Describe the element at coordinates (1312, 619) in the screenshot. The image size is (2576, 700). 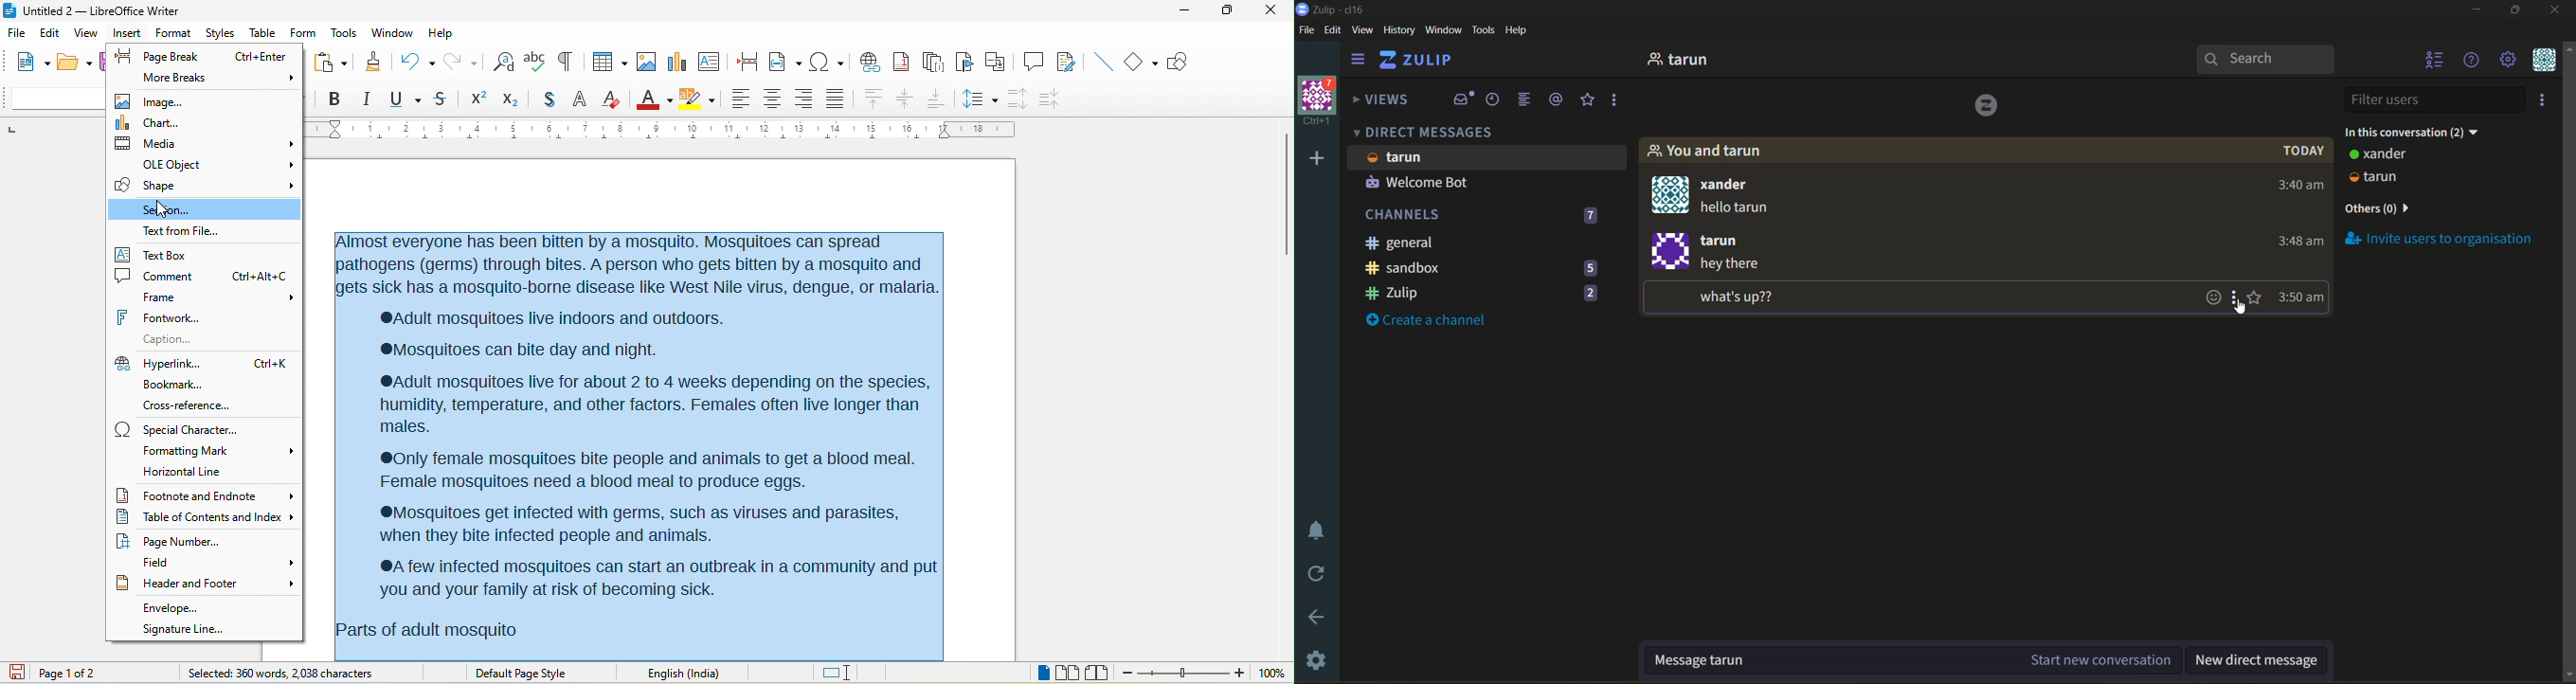
I see `go back` at that location.